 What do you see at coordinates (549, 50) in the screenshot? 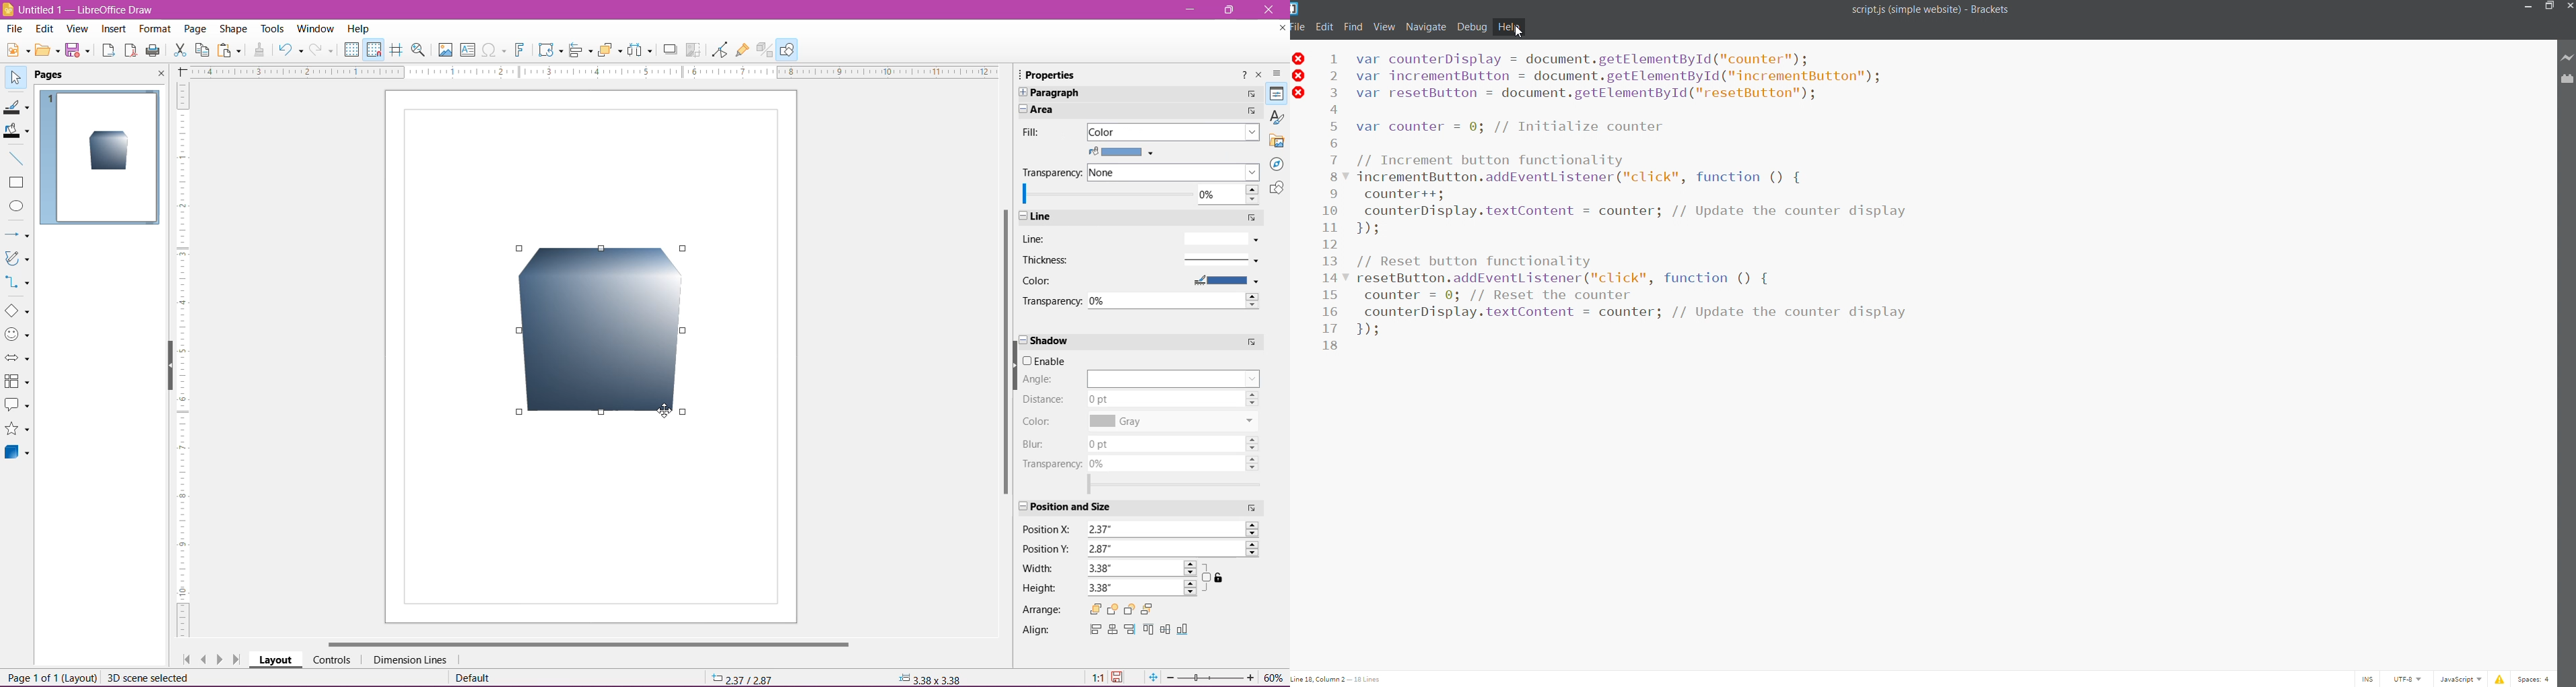
I see `Transformations` at bounding box center [549, 50].